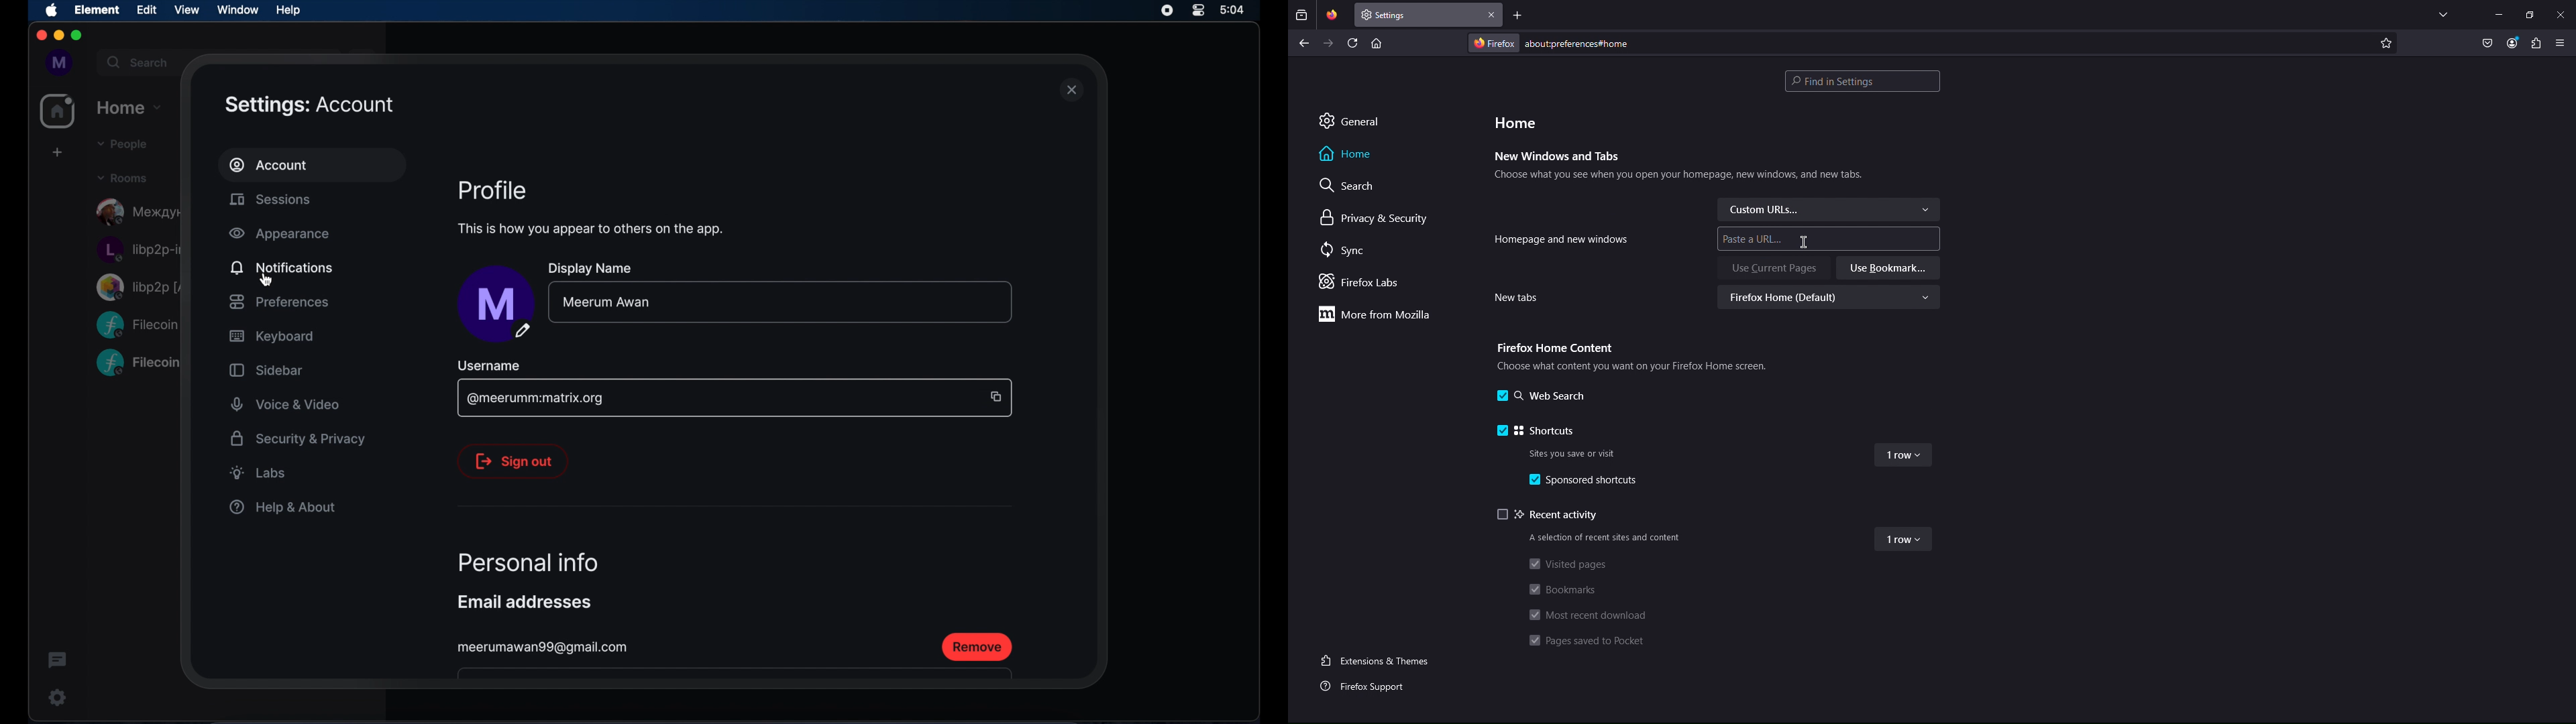 The height and width of the screenshot is (728, 2576). What do you see at coordinates (58, 661) in the screenshot?
I see `thread activity` at bounding box center [58, 661].